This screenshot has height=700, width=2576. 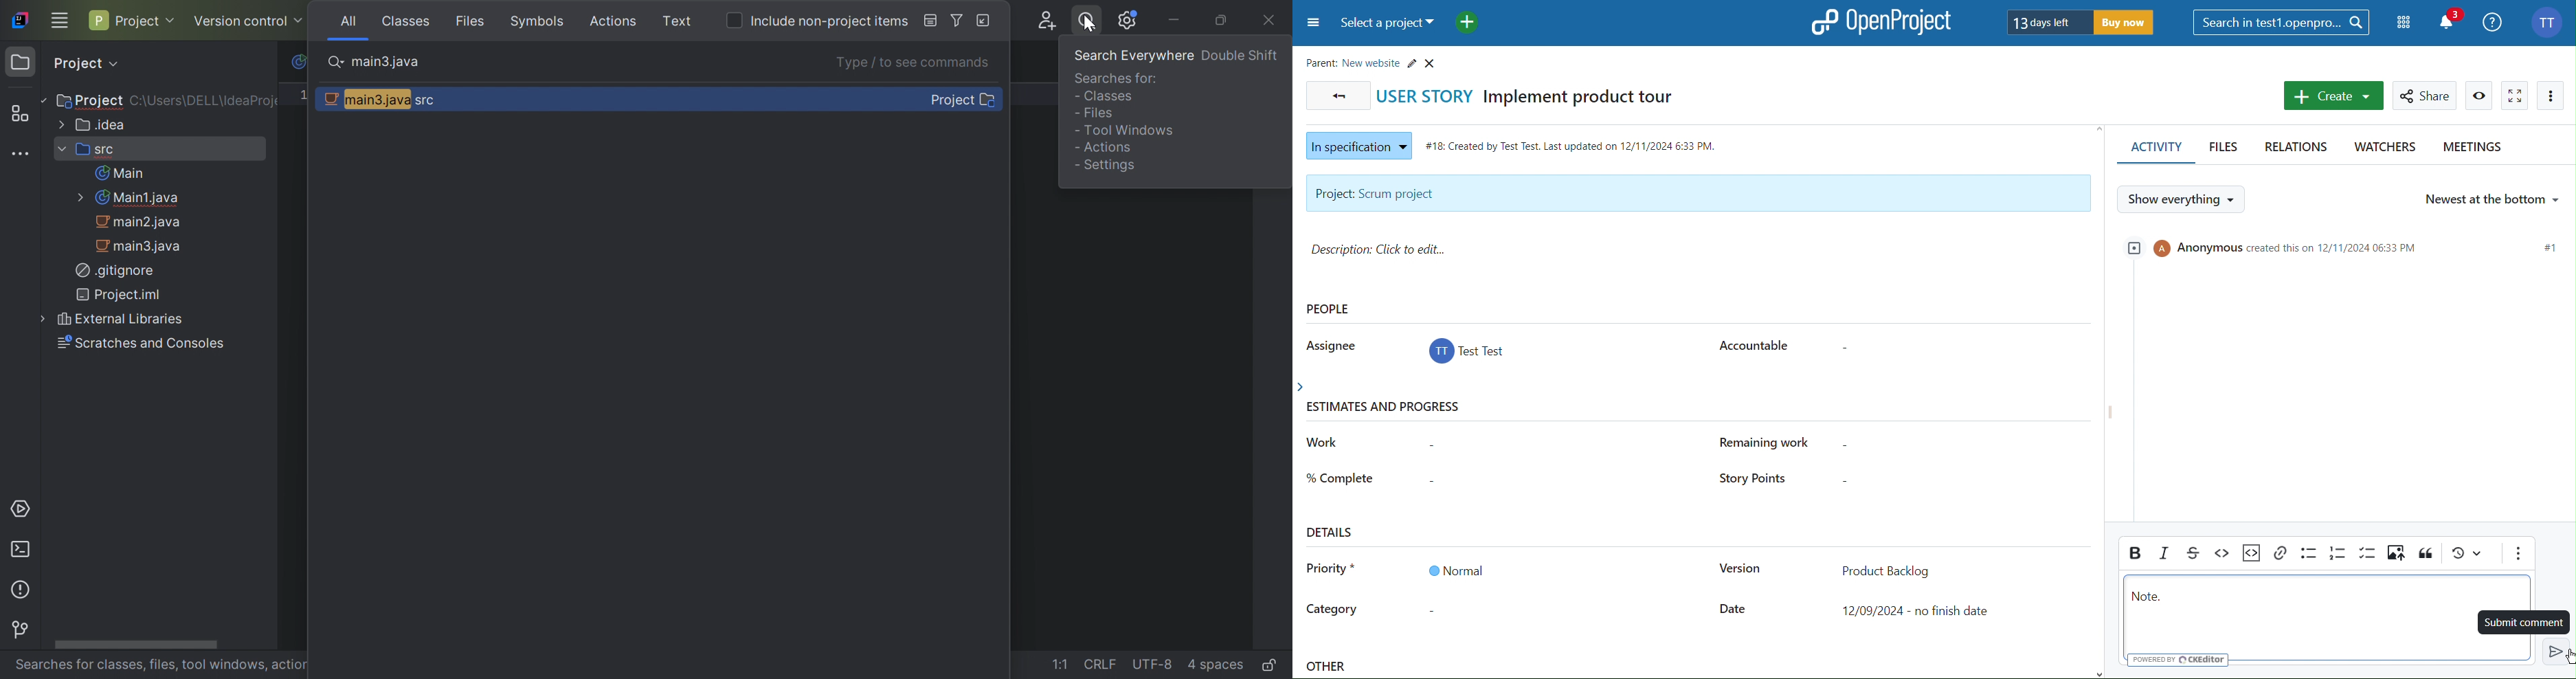 What do you see at coordinates (1739, 570) in the screenshot?
I see `Version` at bounding box center [1739, 570].